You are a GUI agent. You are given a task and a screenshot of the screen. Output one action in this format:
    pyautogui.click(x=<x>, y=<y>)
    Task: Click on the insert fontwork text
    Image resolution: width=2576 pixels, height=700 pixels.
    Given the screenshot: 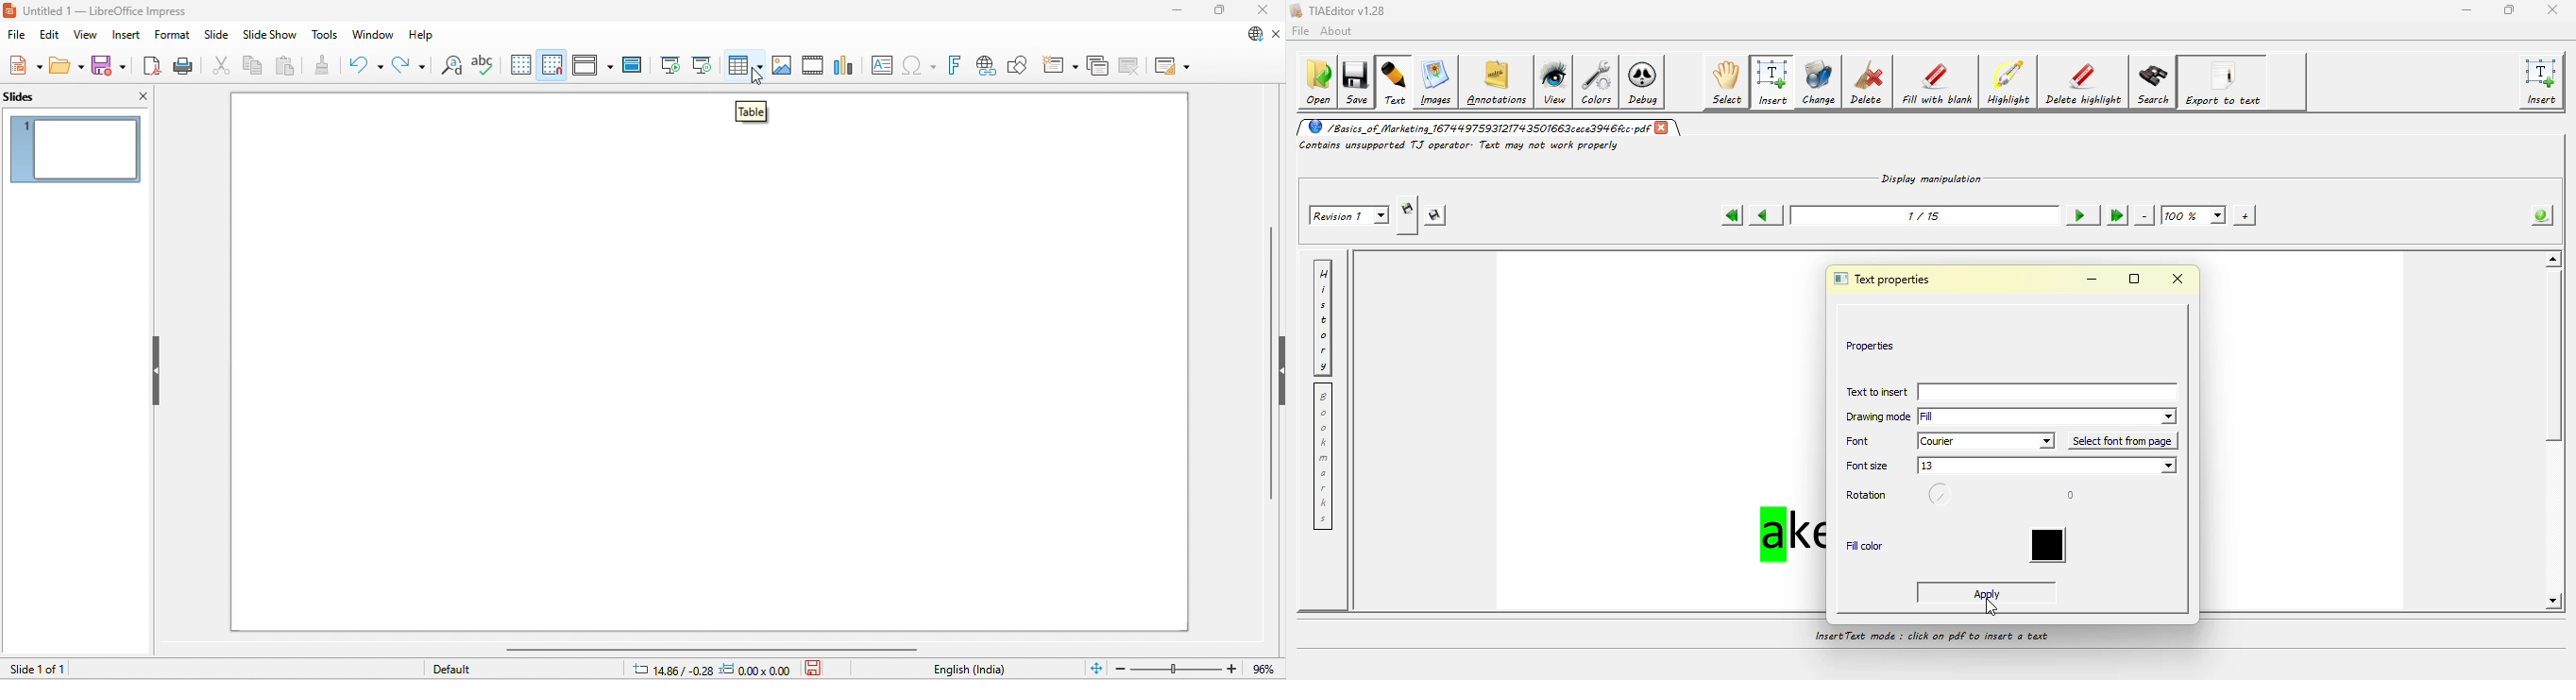 What is the action you would take?
    pyautogui.click(x=958, y=65)
    